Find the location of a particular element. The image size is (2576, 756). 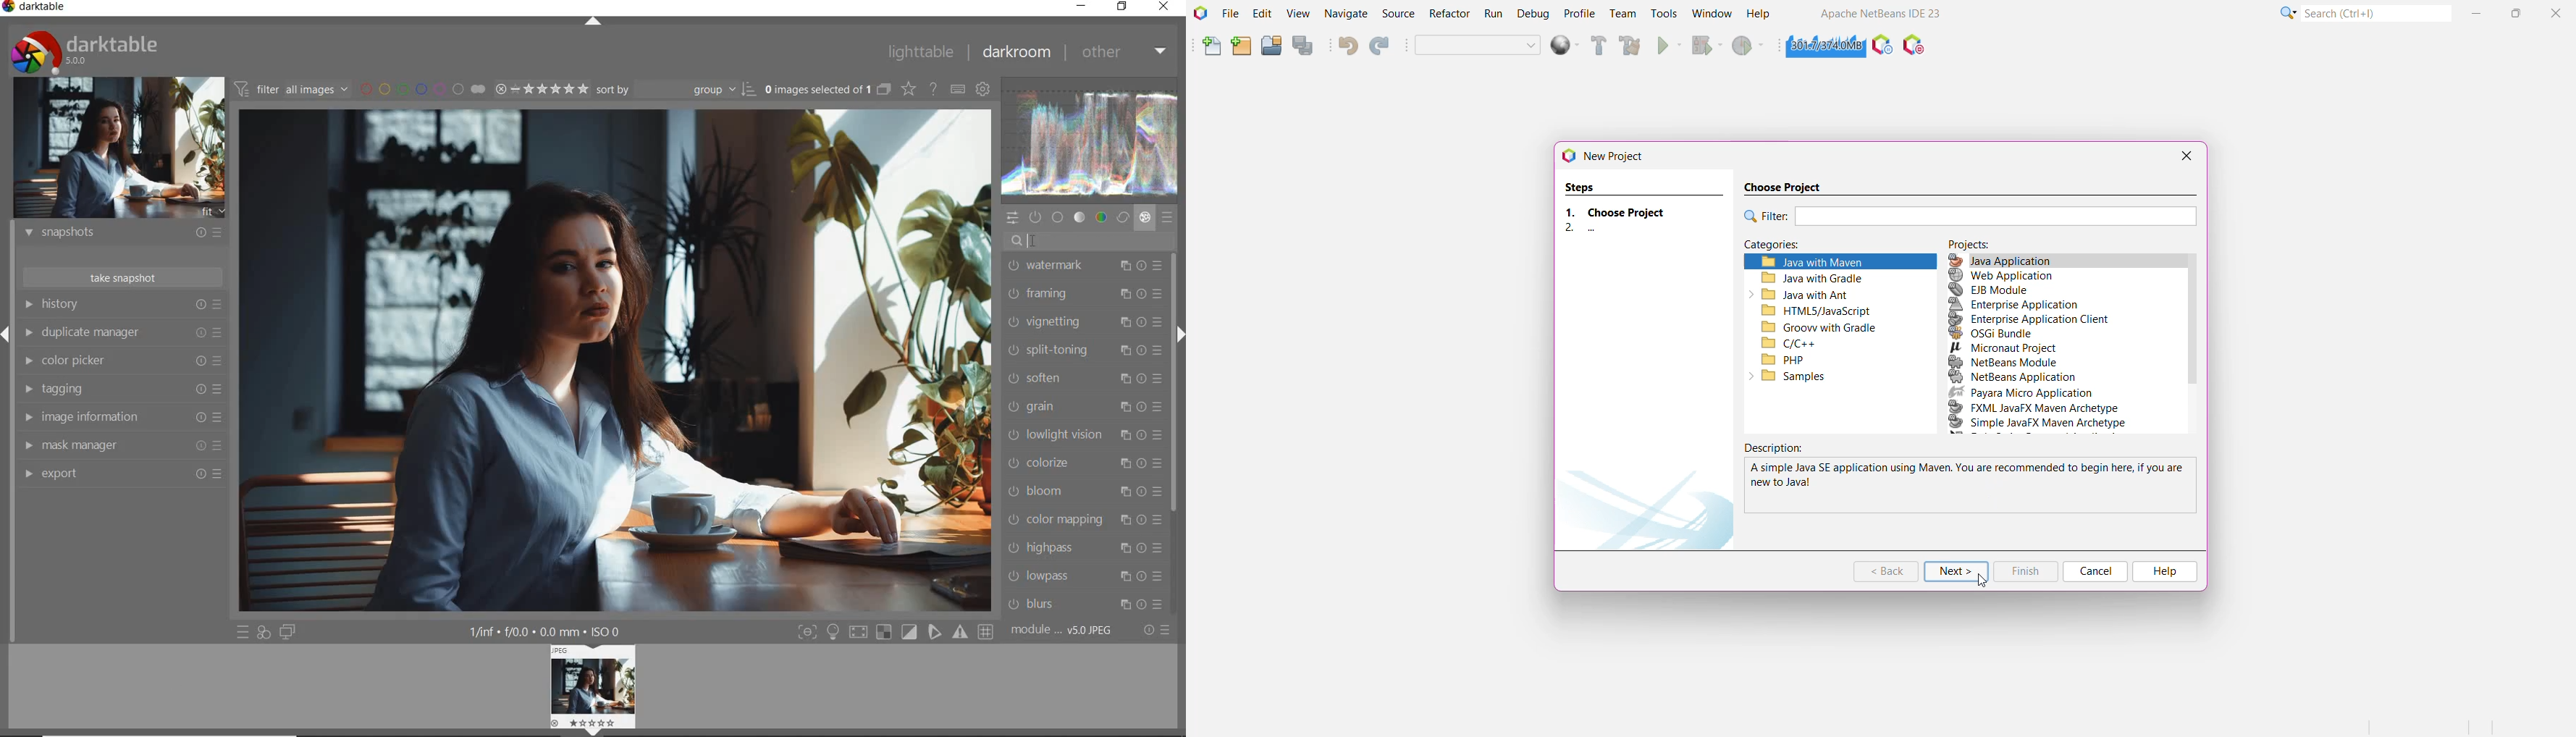

expand/collapse is located at coordinates (592, 20).